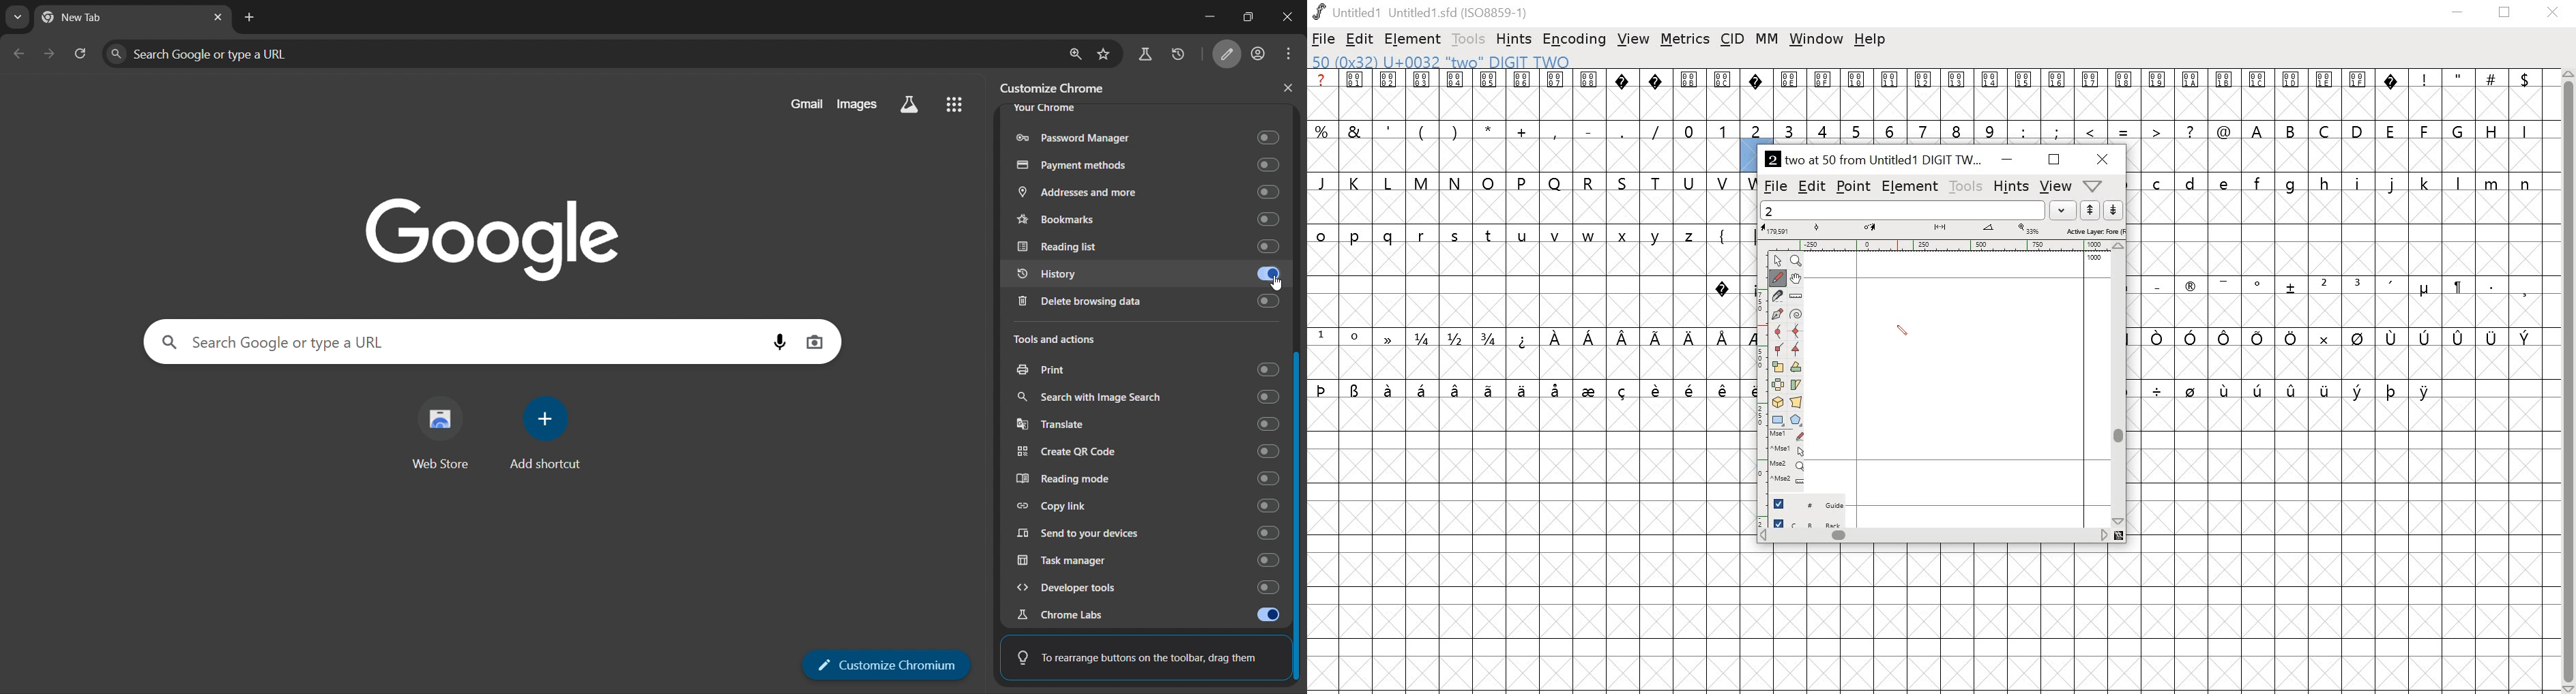  Describe the element at coordinates (1790, 451) in the screenshot. I see `mouse left button + Ctrl` at that location.